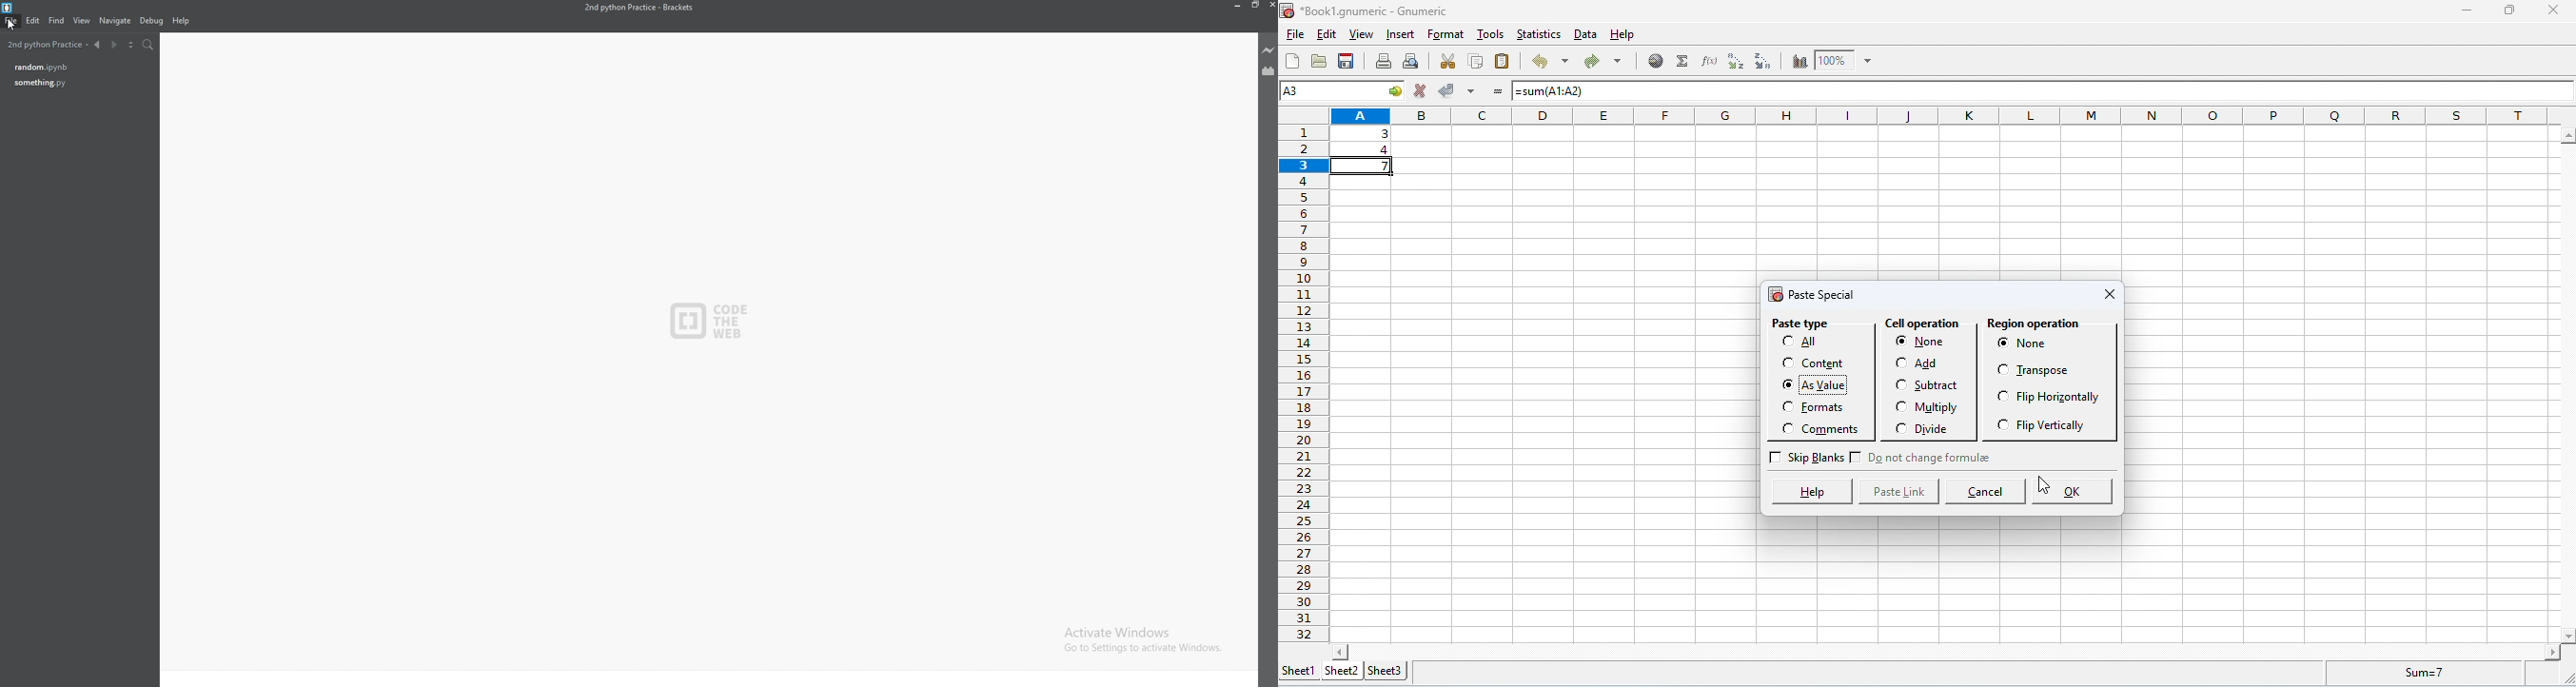 This screenshot has height=700, width=2576. I want to click on multiply, so click(1943, 407).